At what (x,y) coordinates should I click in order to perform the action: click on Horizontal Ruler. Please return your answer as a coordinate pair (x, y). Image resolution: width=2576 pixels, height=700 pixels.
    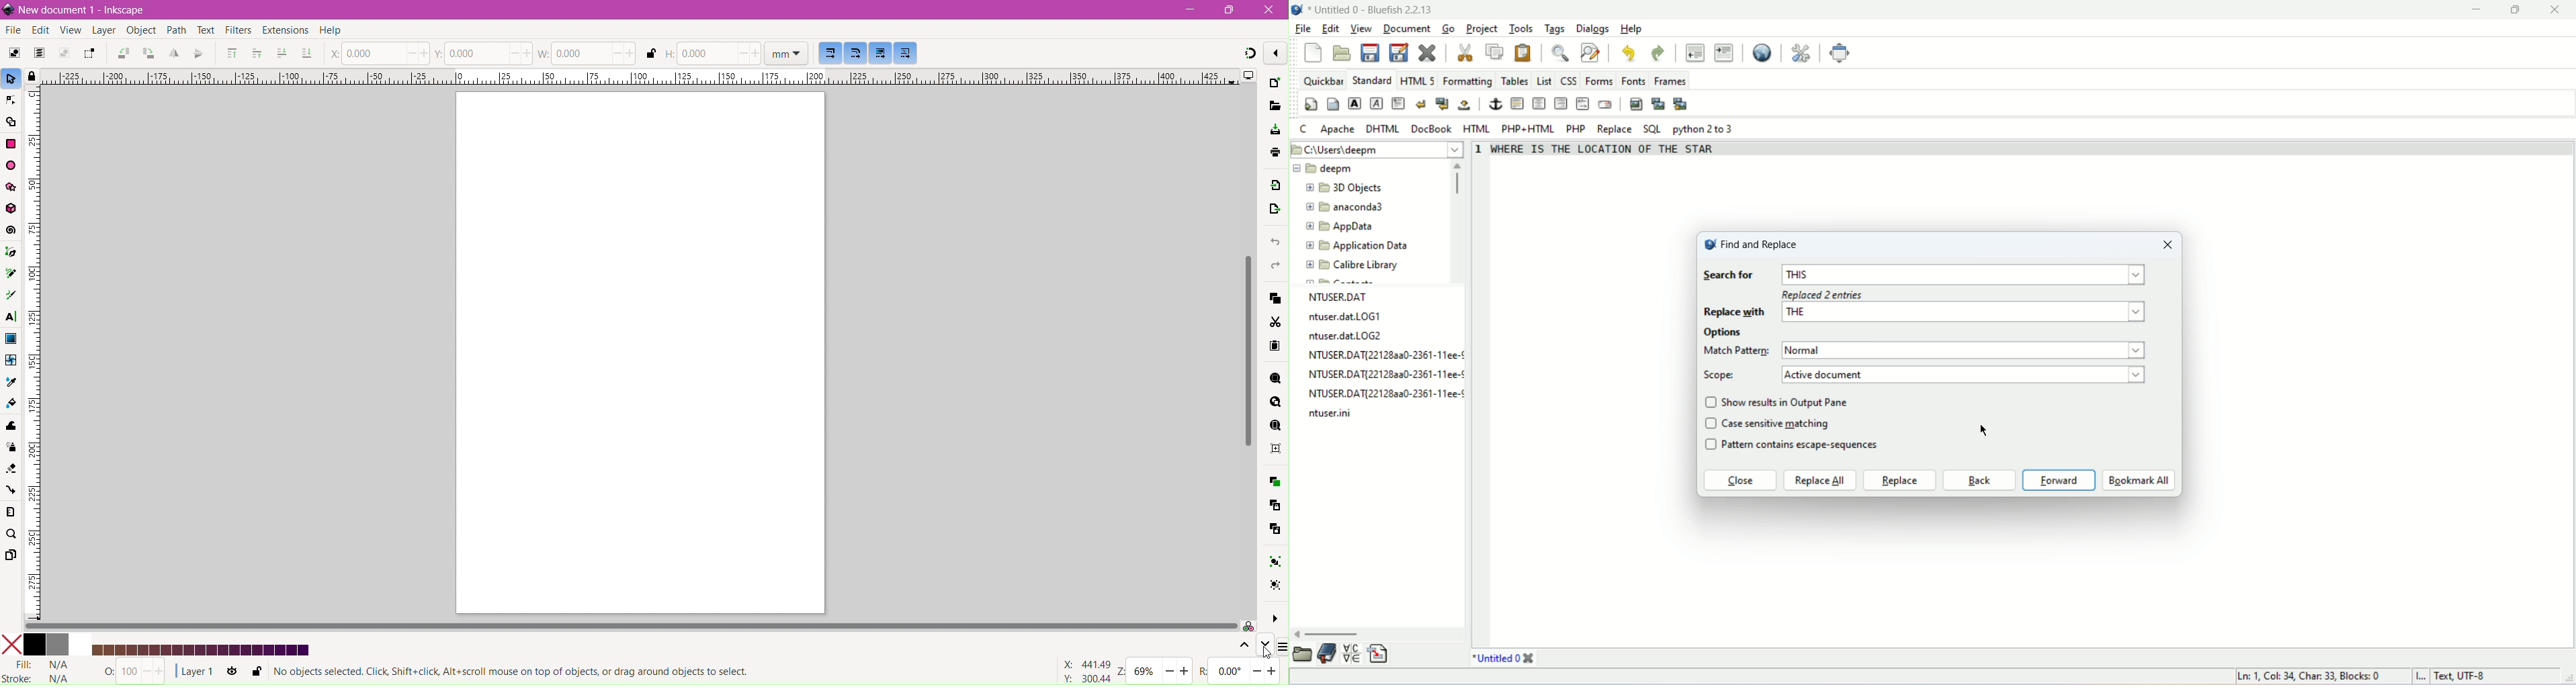
    Looking at the image, I should click on (637, 77).